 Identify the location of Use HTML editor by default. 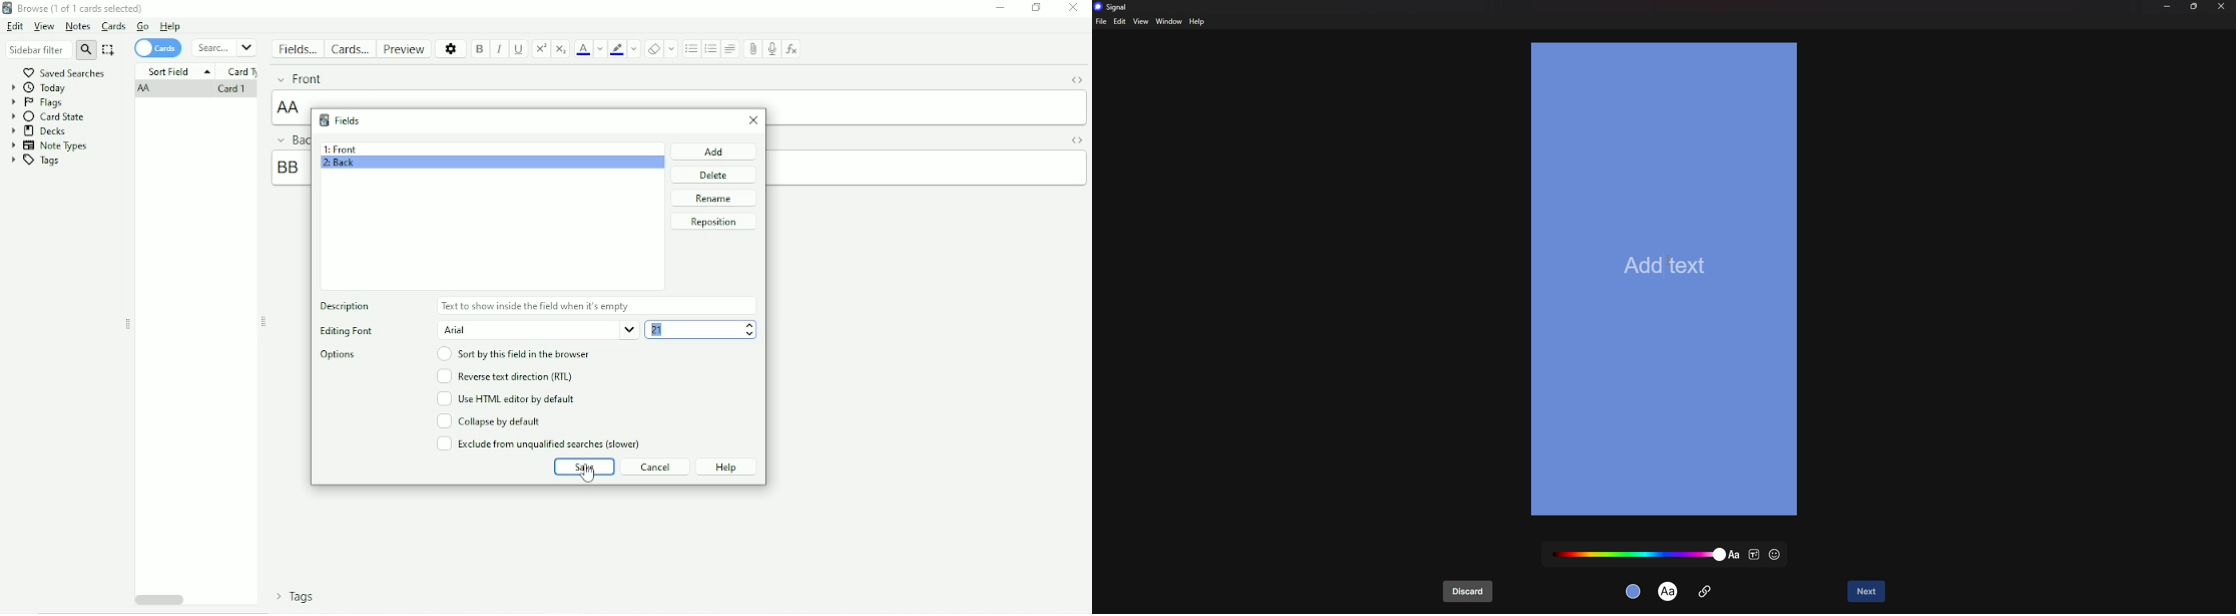
(505, 398).